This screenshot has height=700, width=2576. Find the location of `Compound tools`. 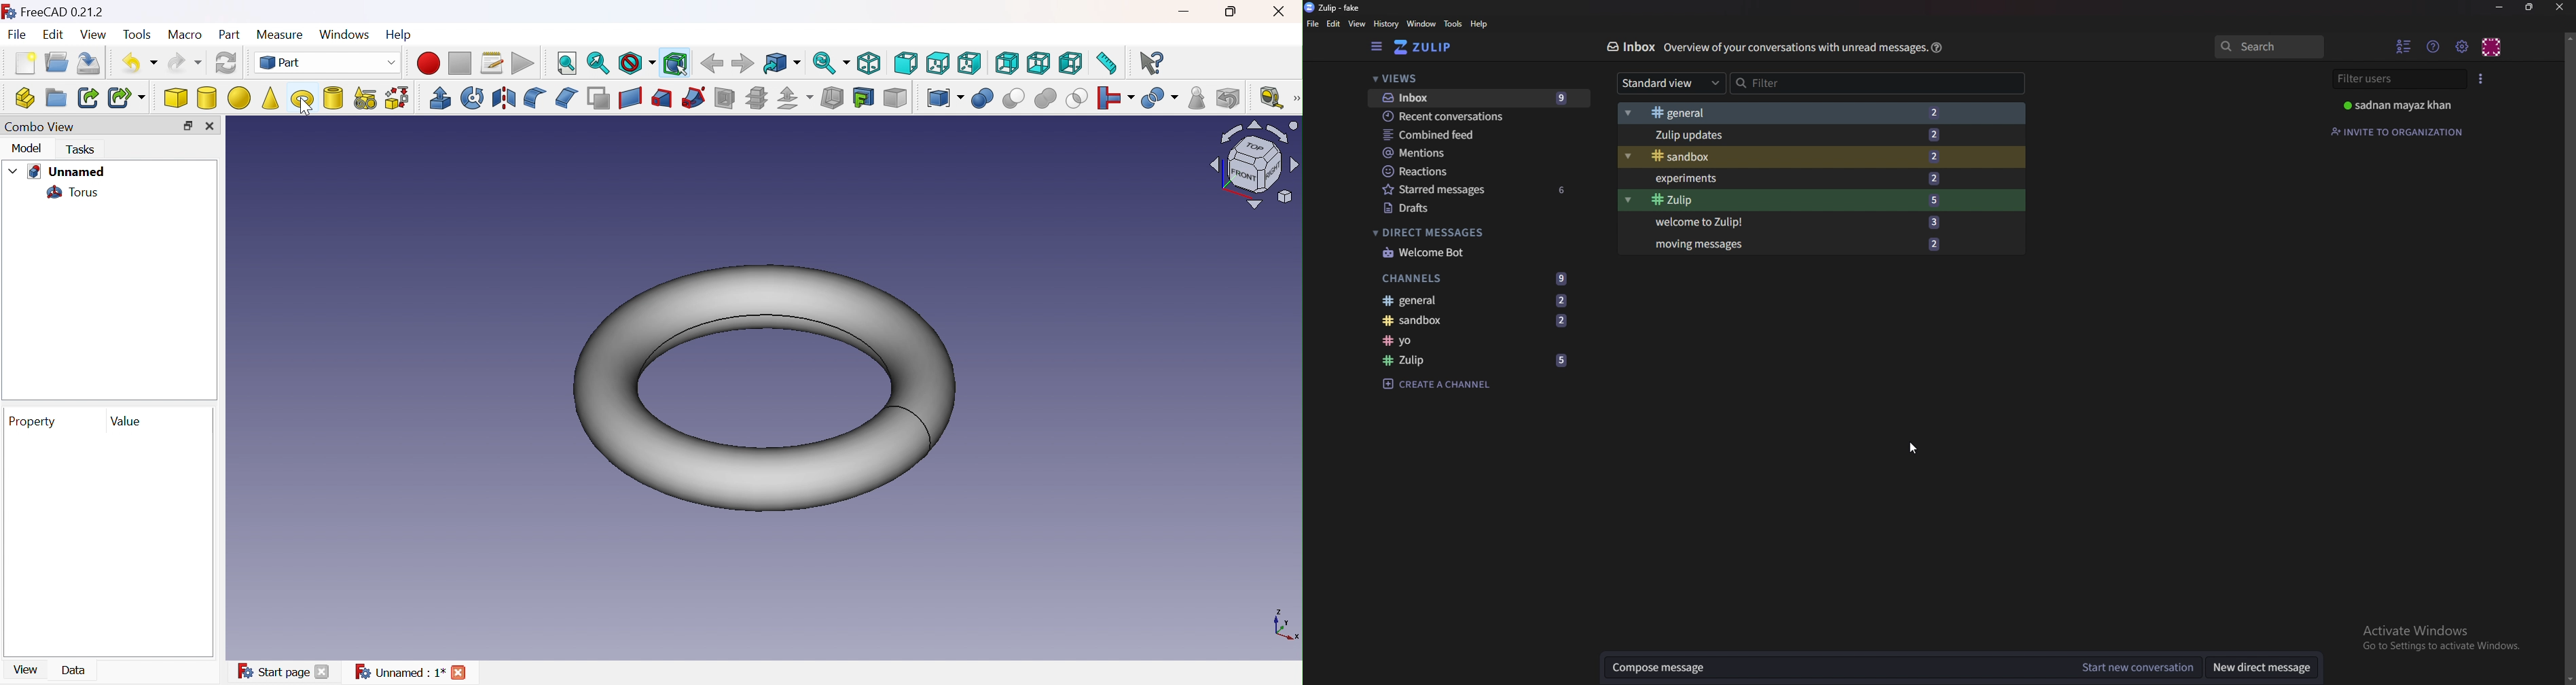

Compound tools is located at coordinates (945, 99).